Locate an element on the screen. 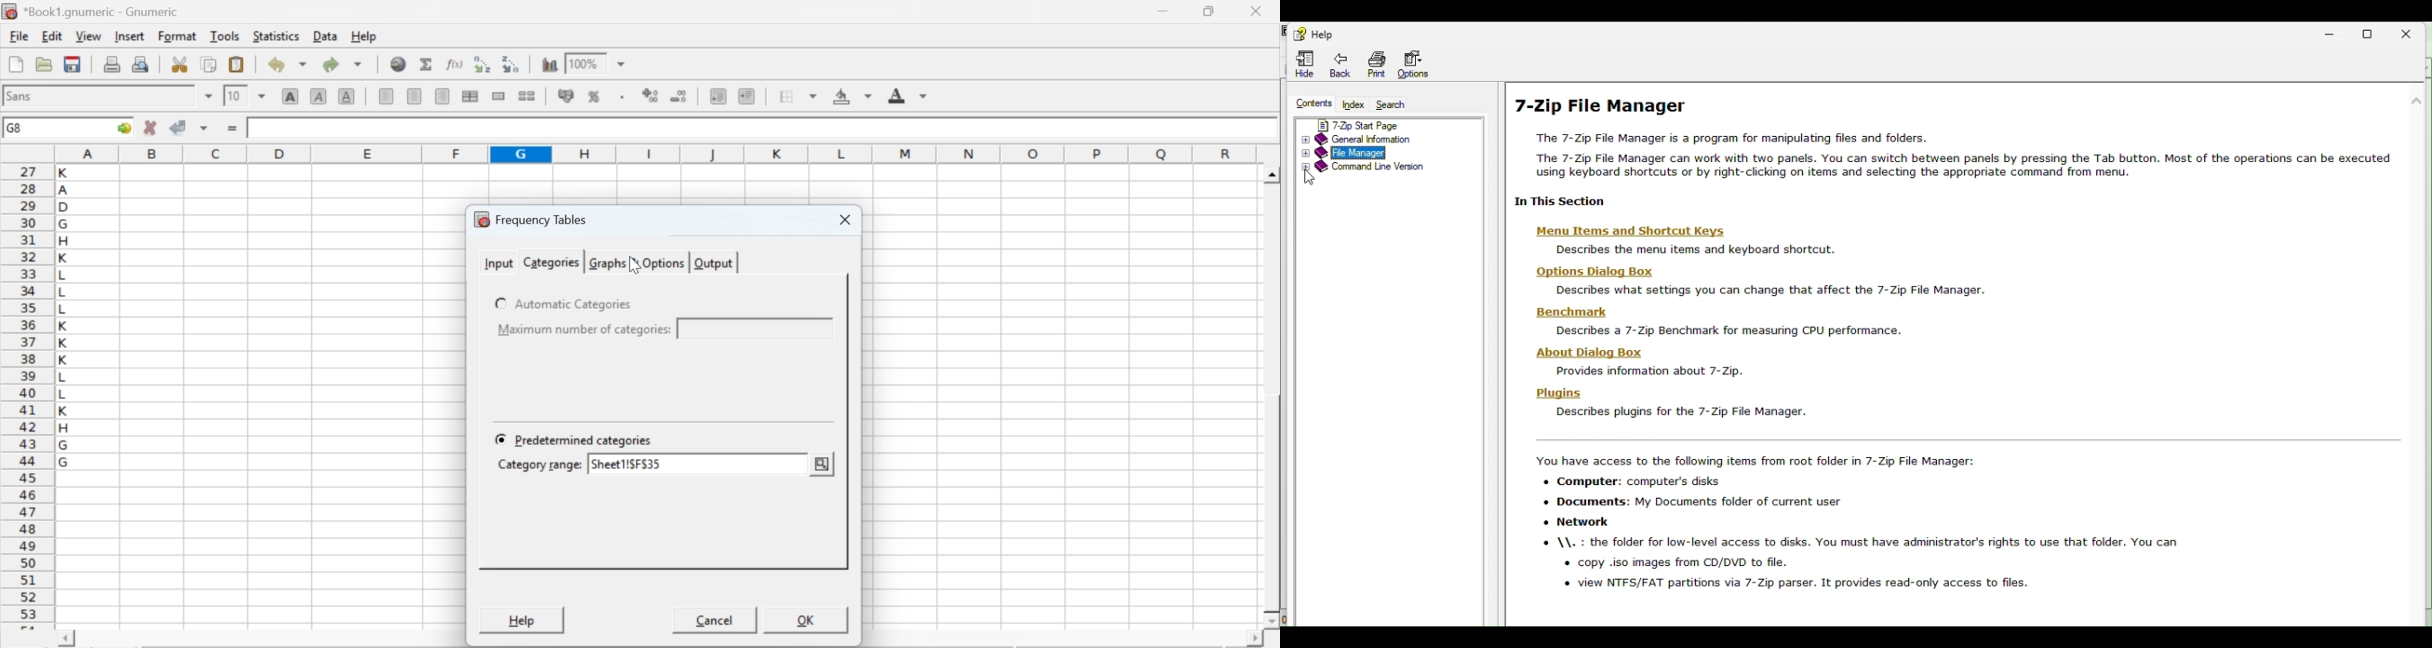 The image size is (2436, 672). change is located at coordinates (820, 465).